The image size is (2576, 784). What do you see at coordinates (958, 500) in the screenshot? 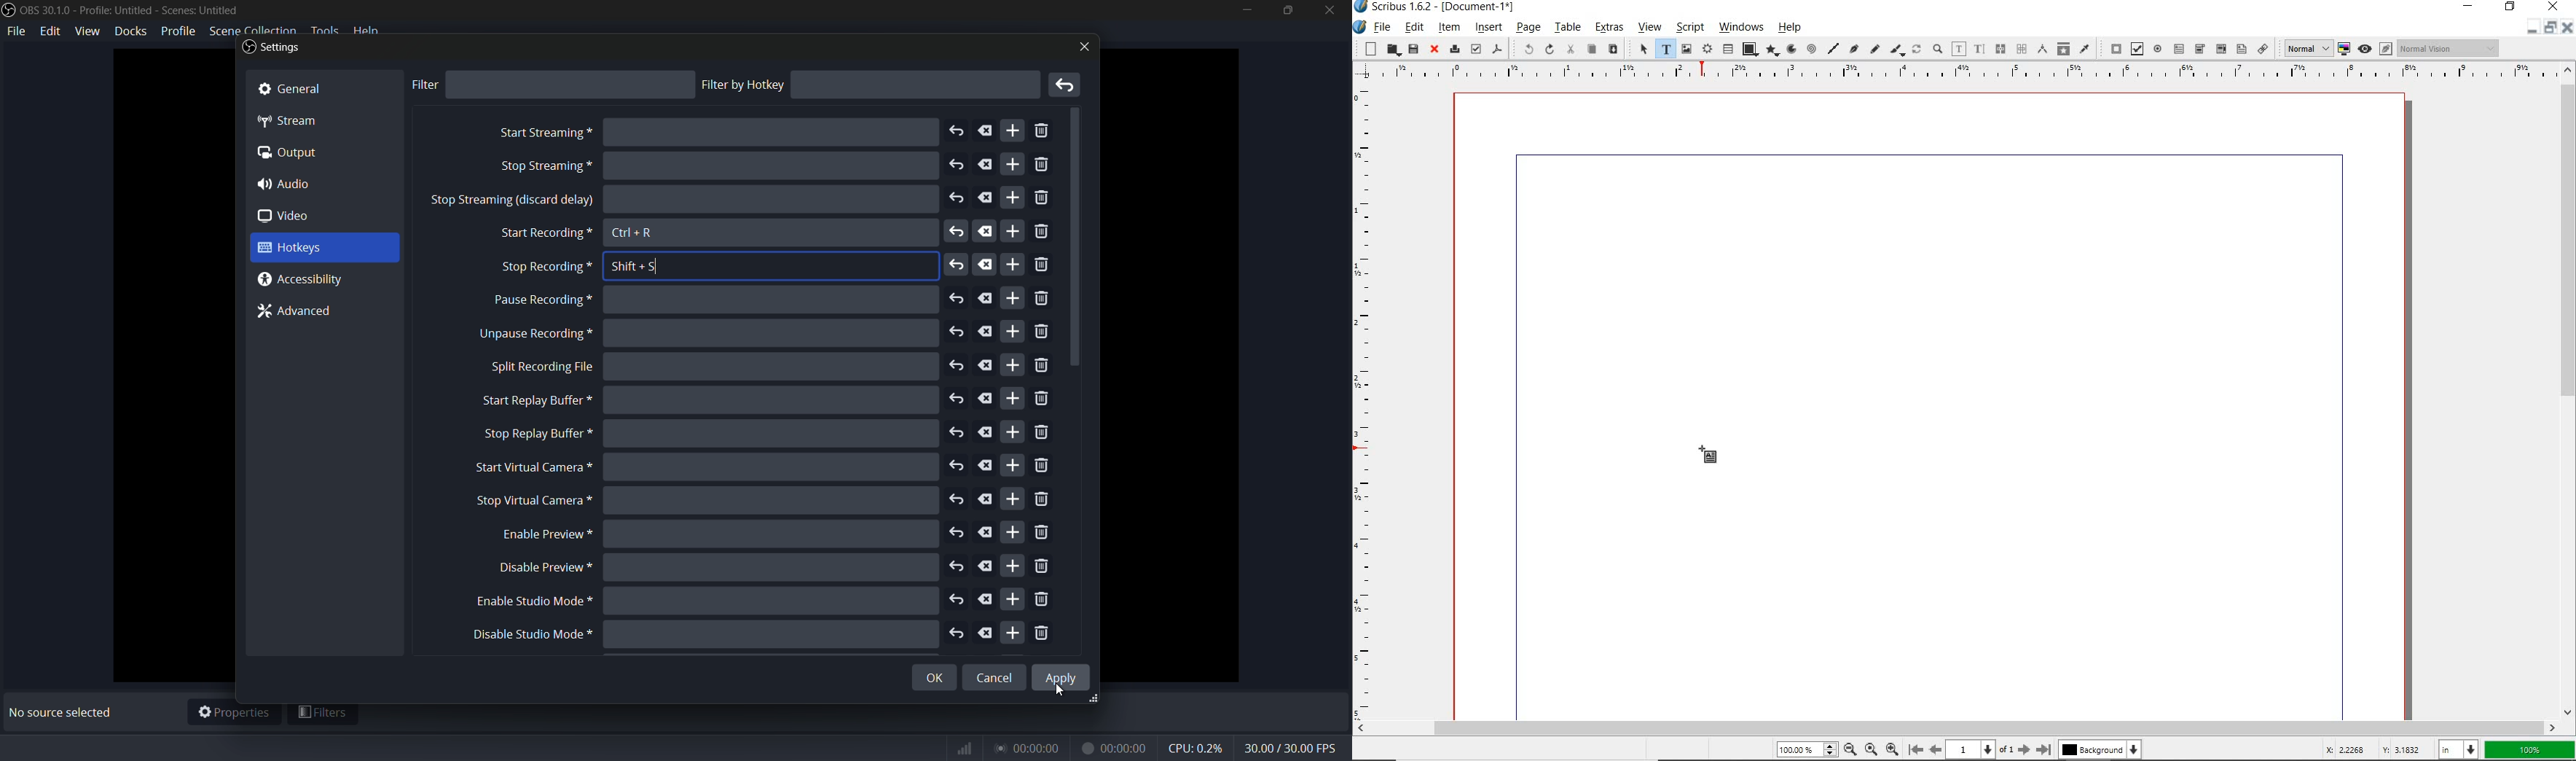
I see `undo` at bounding box center [958, 500].